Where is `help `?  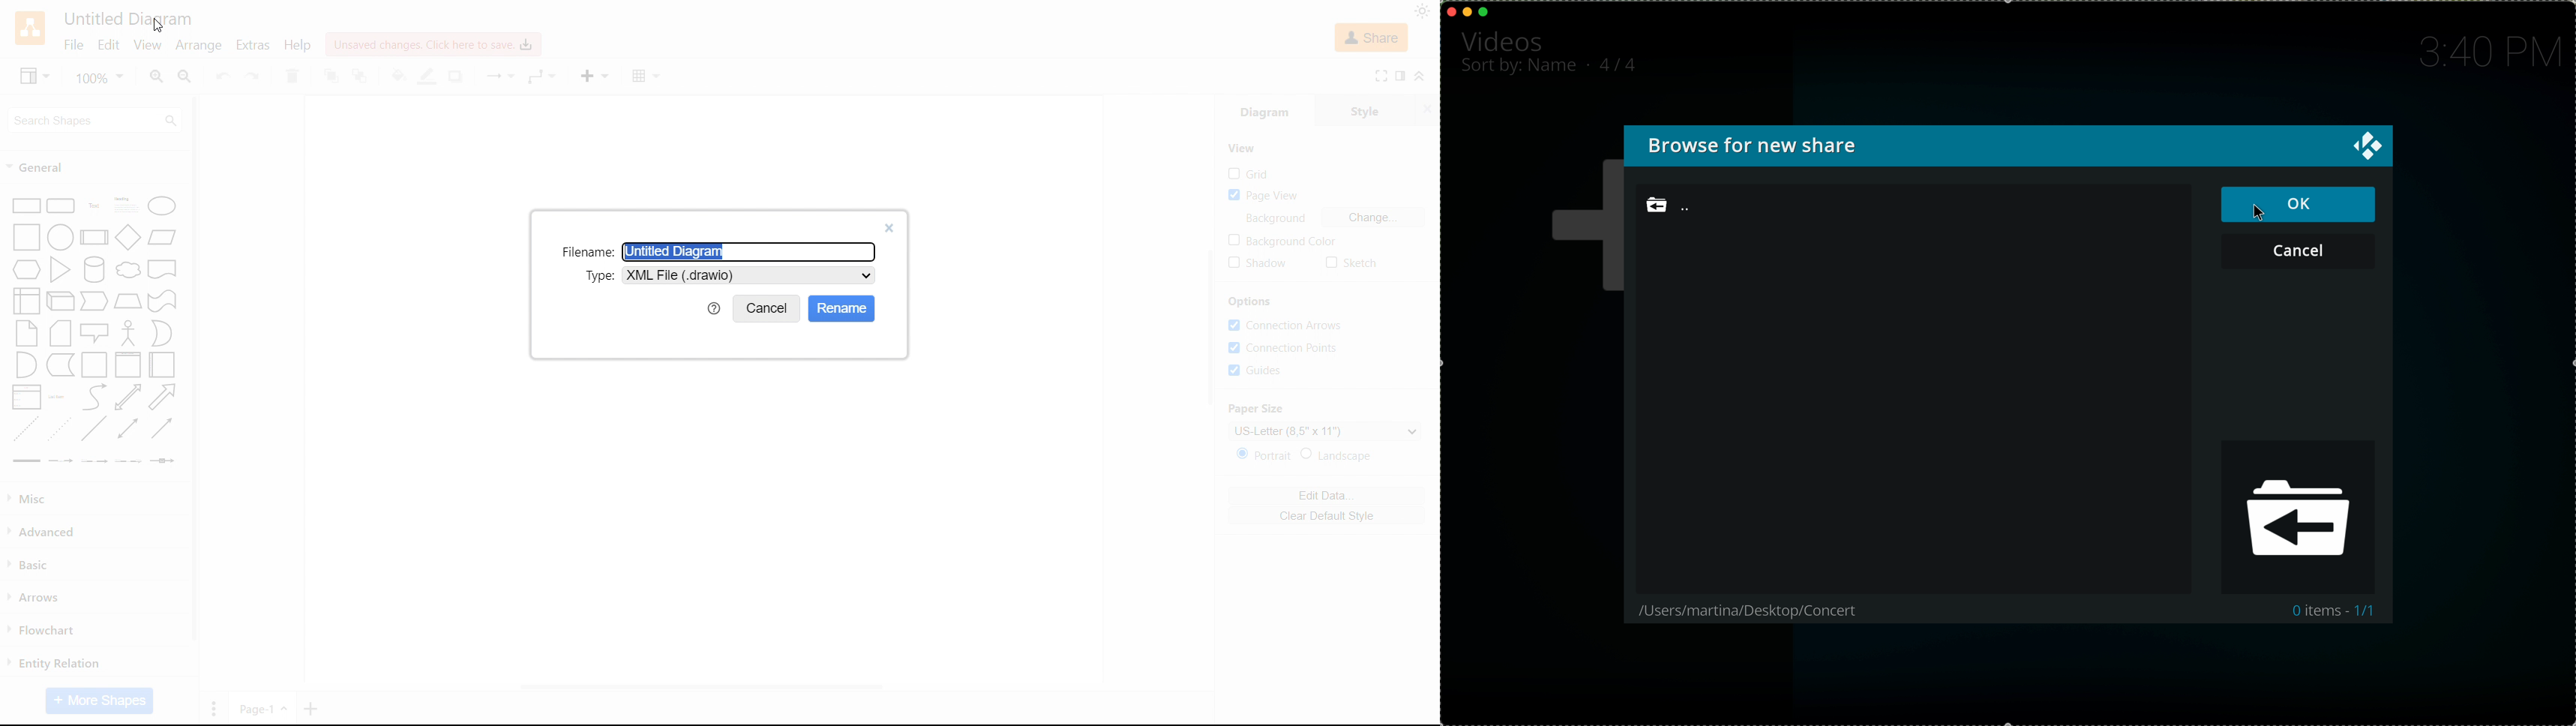
help  is located at coordinates (714, 308).